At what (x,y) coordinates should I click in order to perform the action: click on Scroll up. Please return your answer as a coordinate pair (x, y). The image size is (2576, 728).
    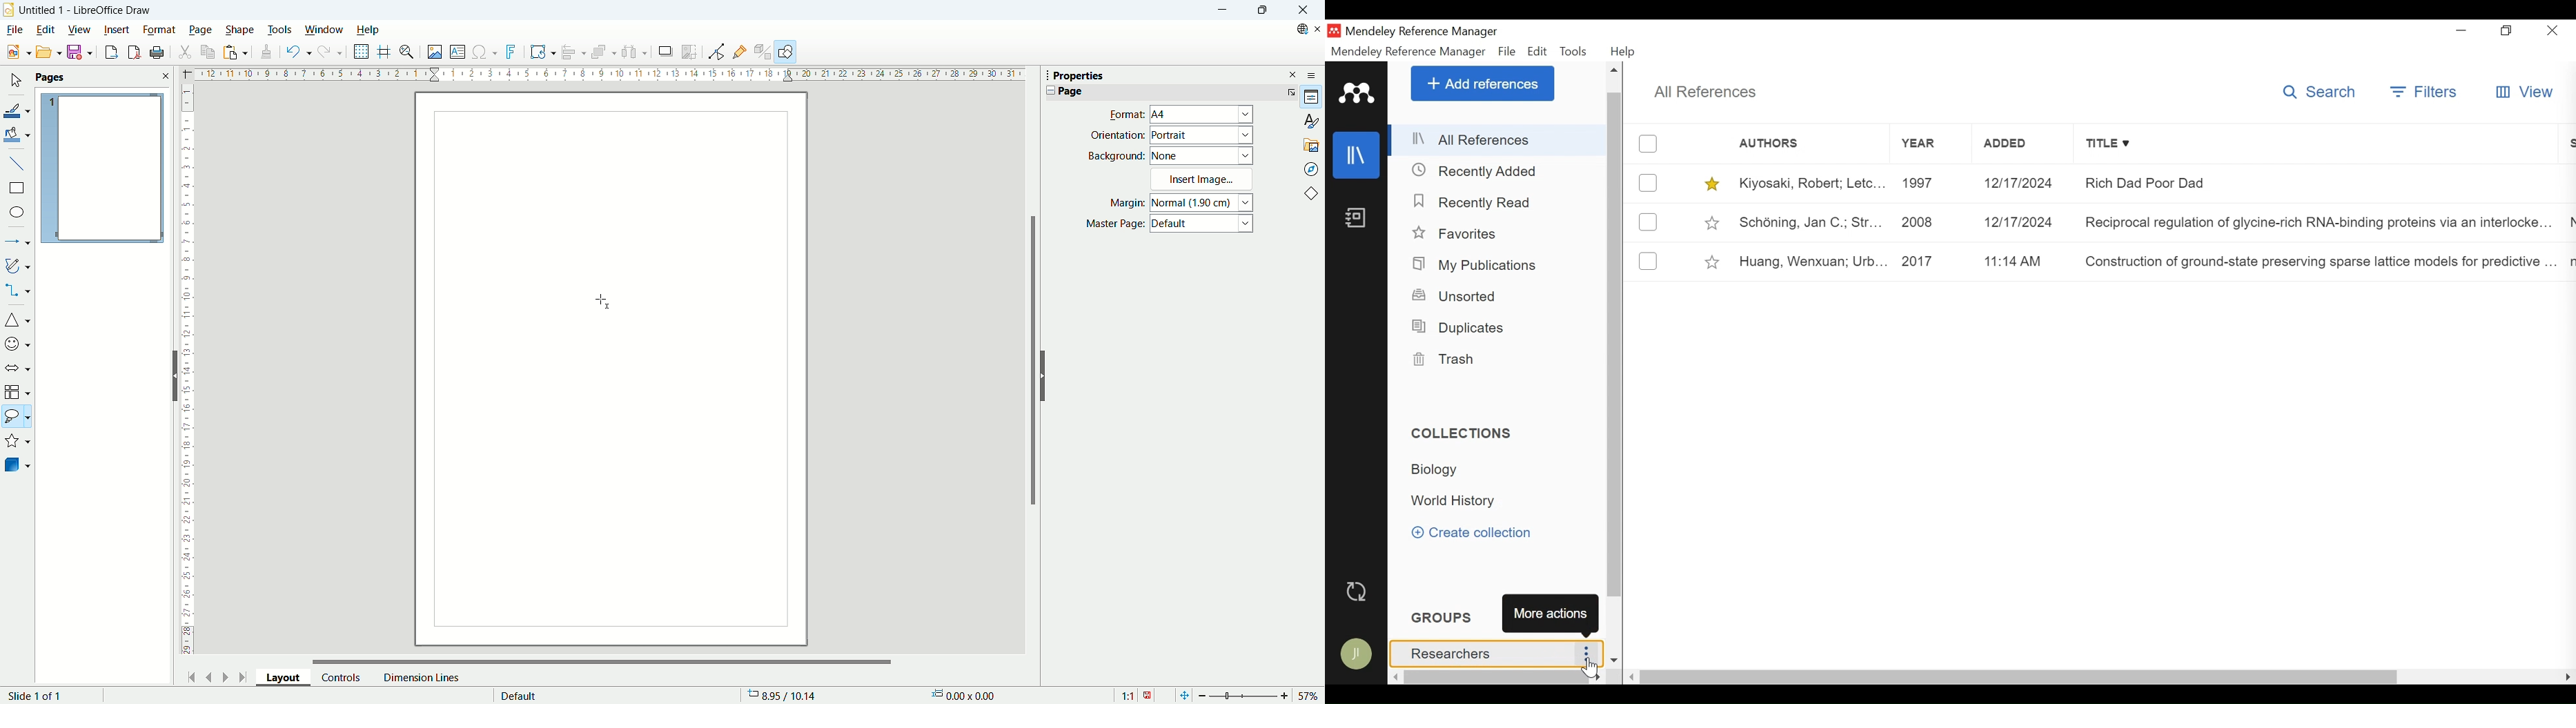
    Looking at the image, I should click on (1616, 70).